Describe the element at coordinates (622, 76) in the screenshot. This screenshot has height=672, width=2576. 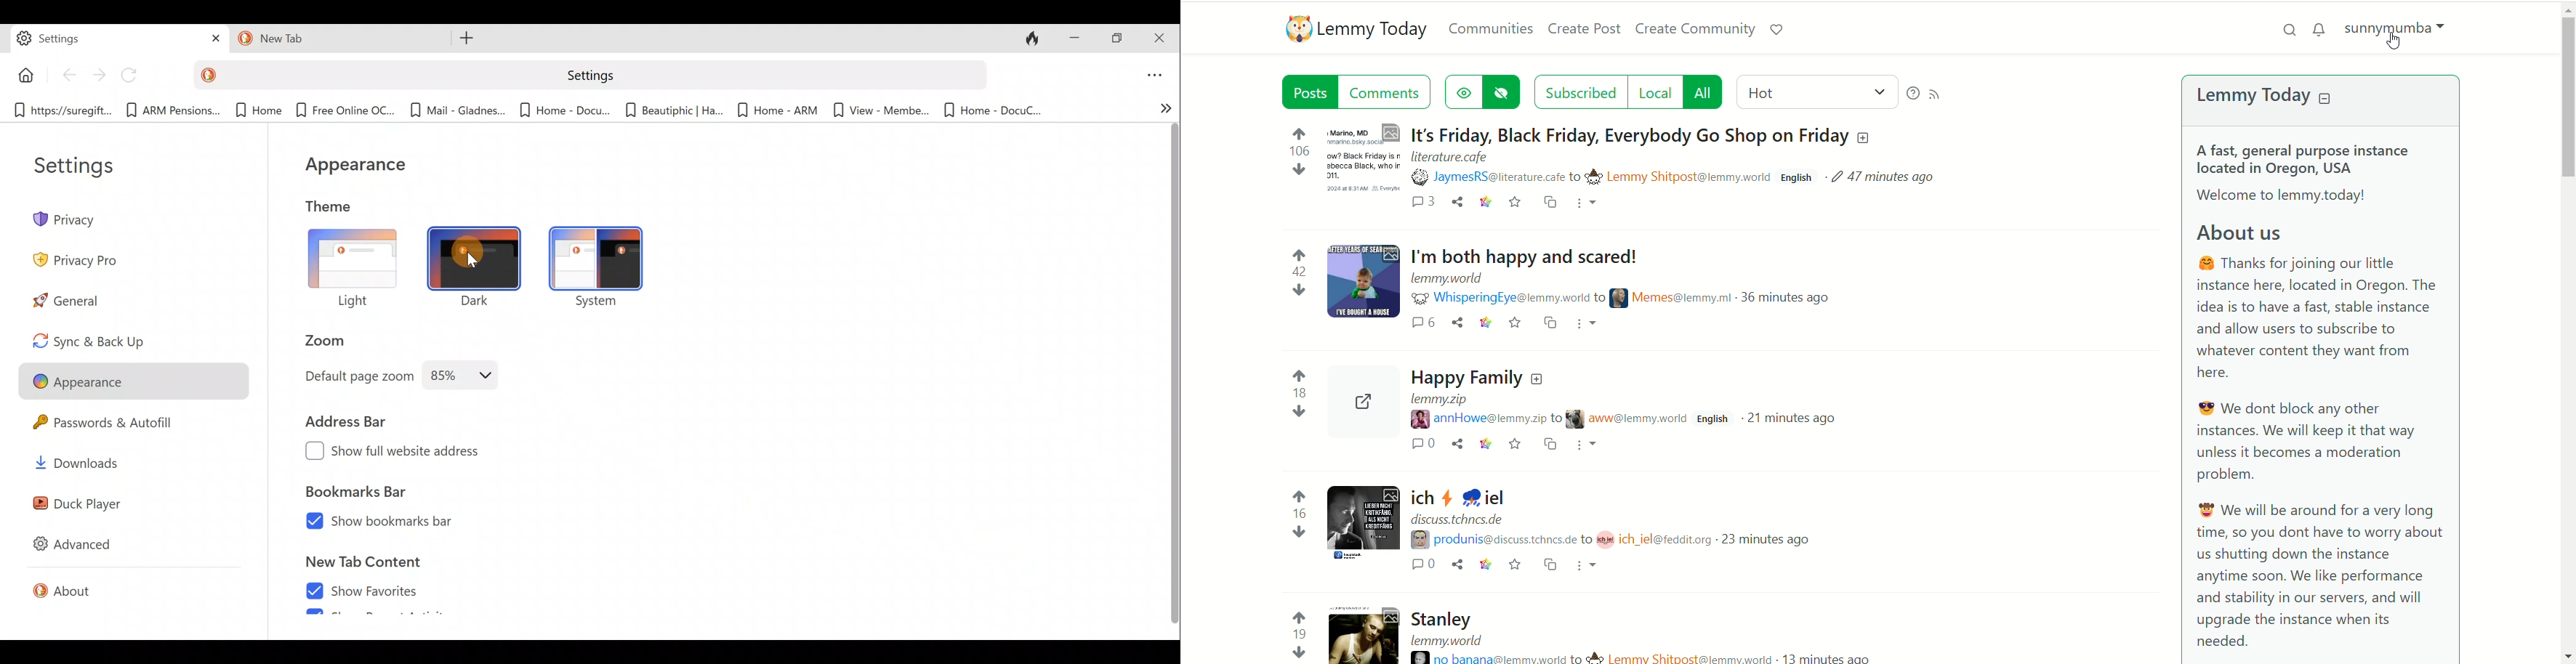
I see `Search bar` at that location.